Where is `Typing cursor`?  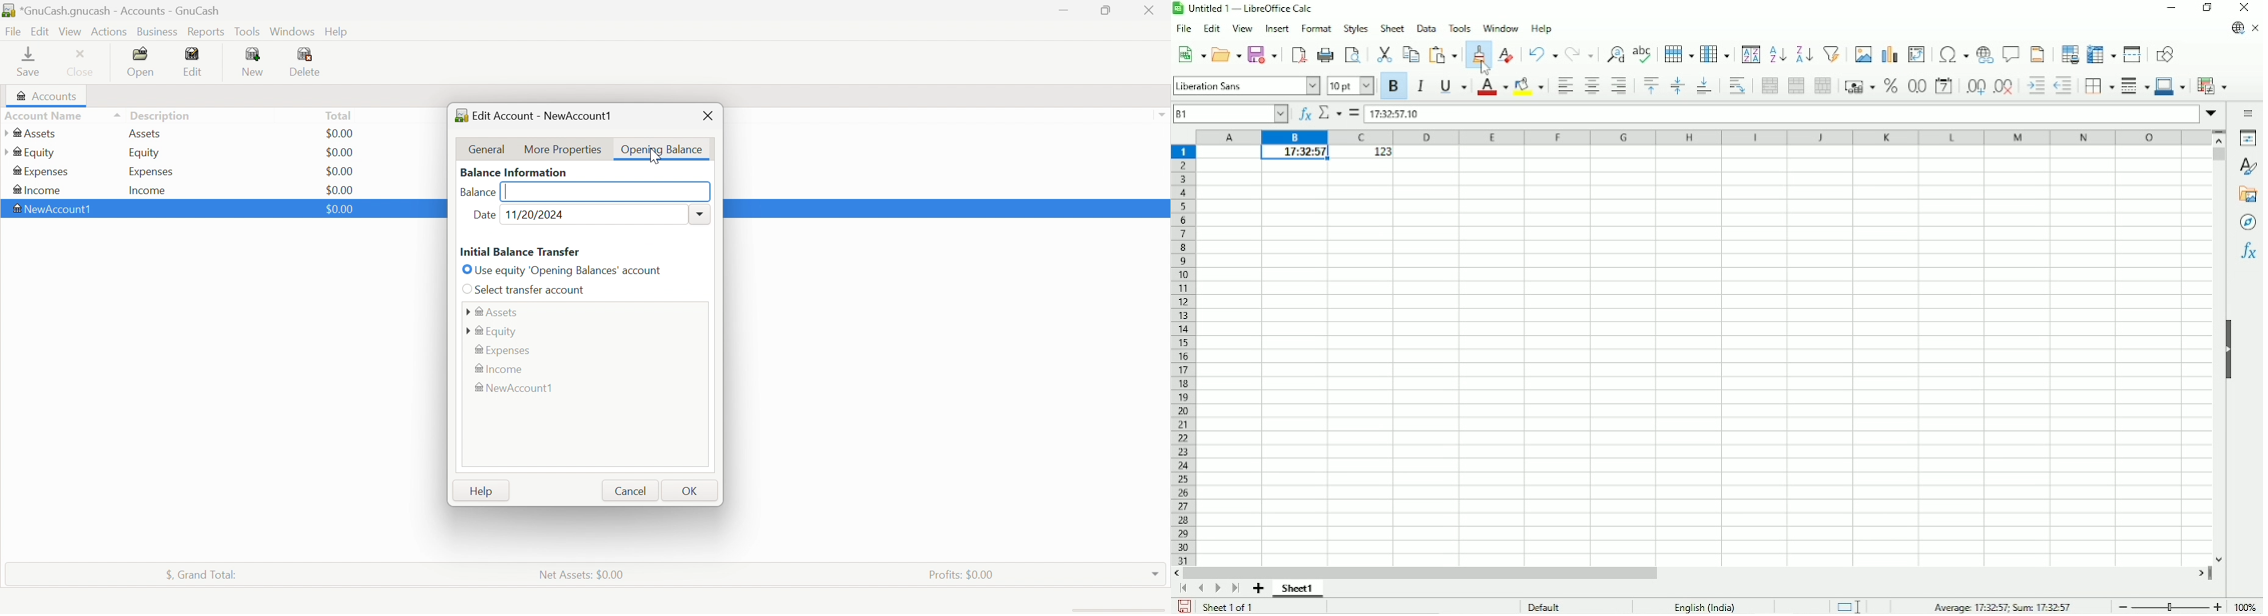
Typing cursor is located at coordinates (509, 191).